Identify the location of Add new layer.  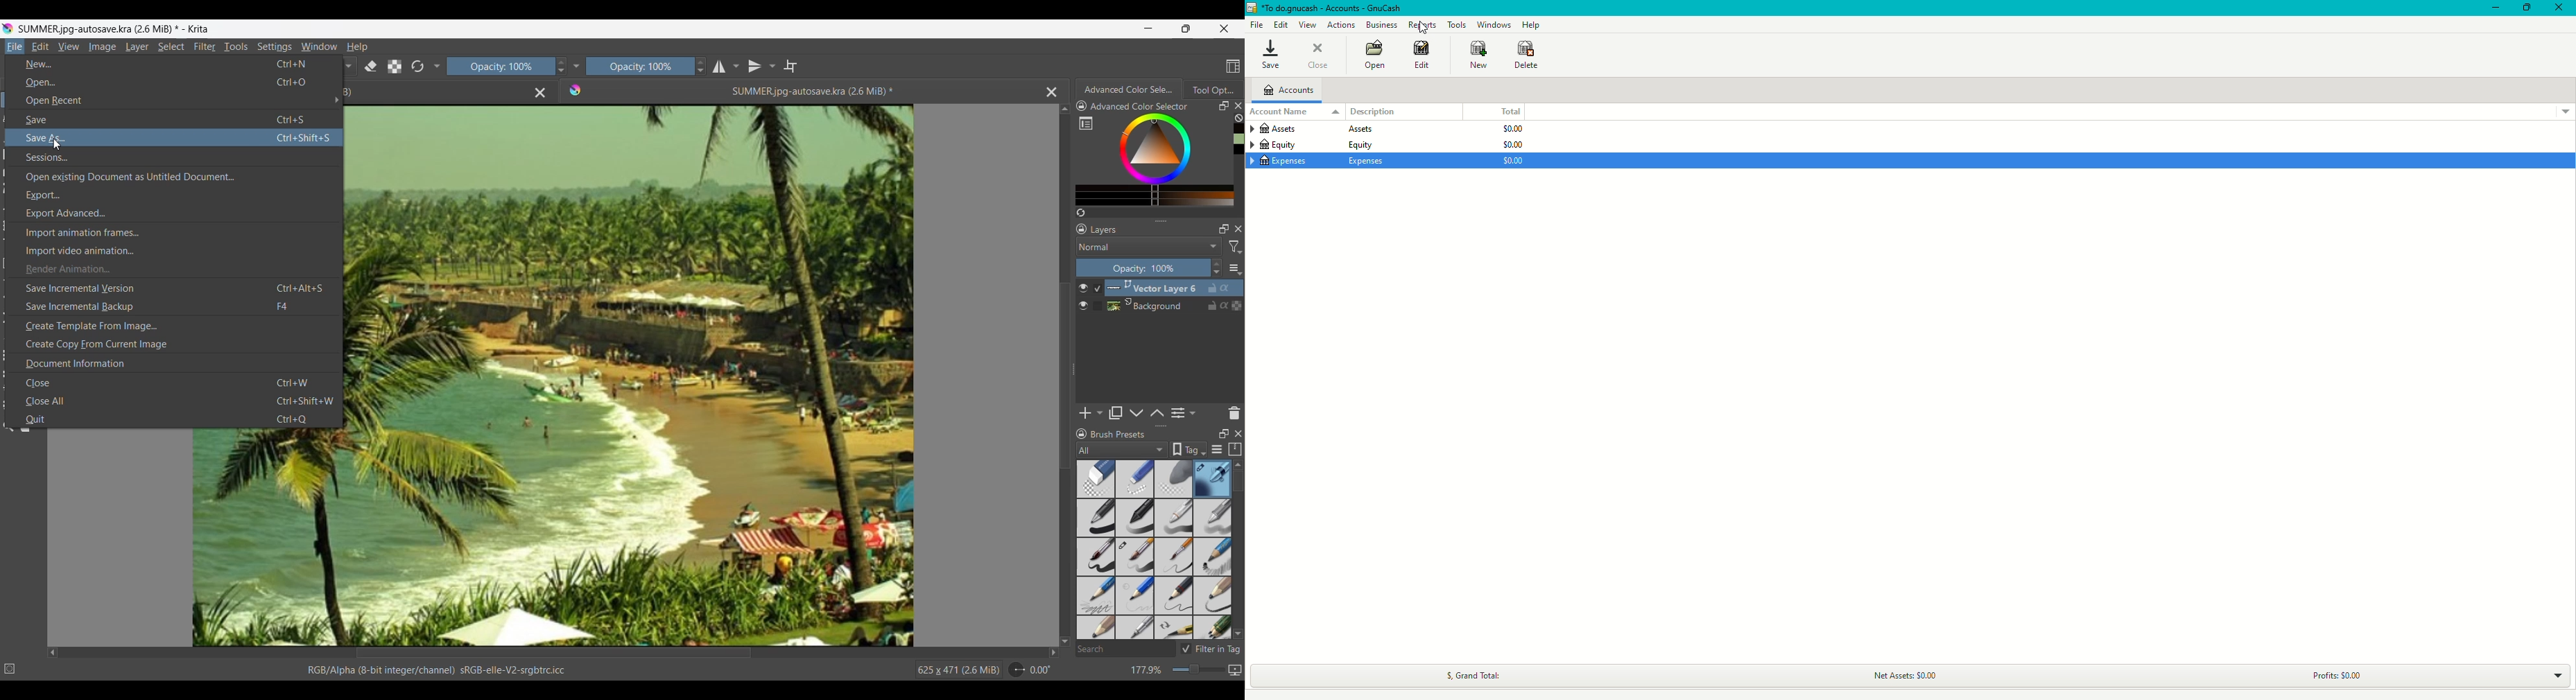
(1091, 413).